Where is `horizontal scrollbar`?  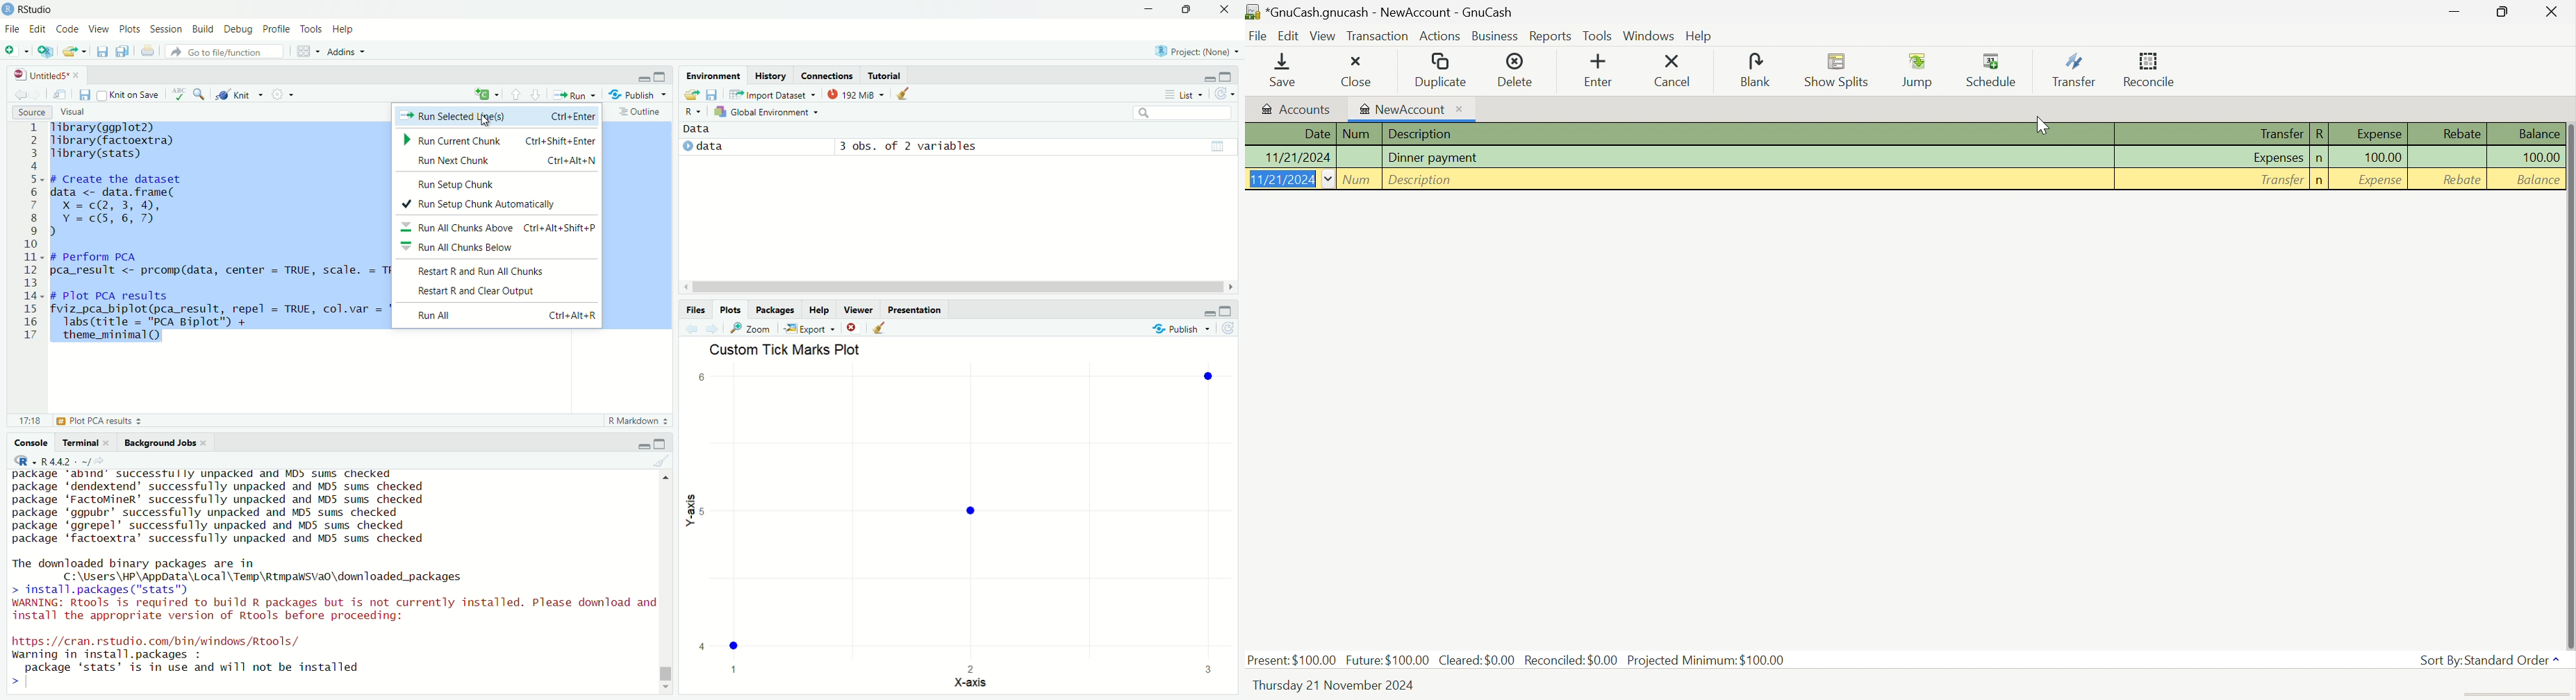
horizontal scrollbar is located at coordinates (957, 287).